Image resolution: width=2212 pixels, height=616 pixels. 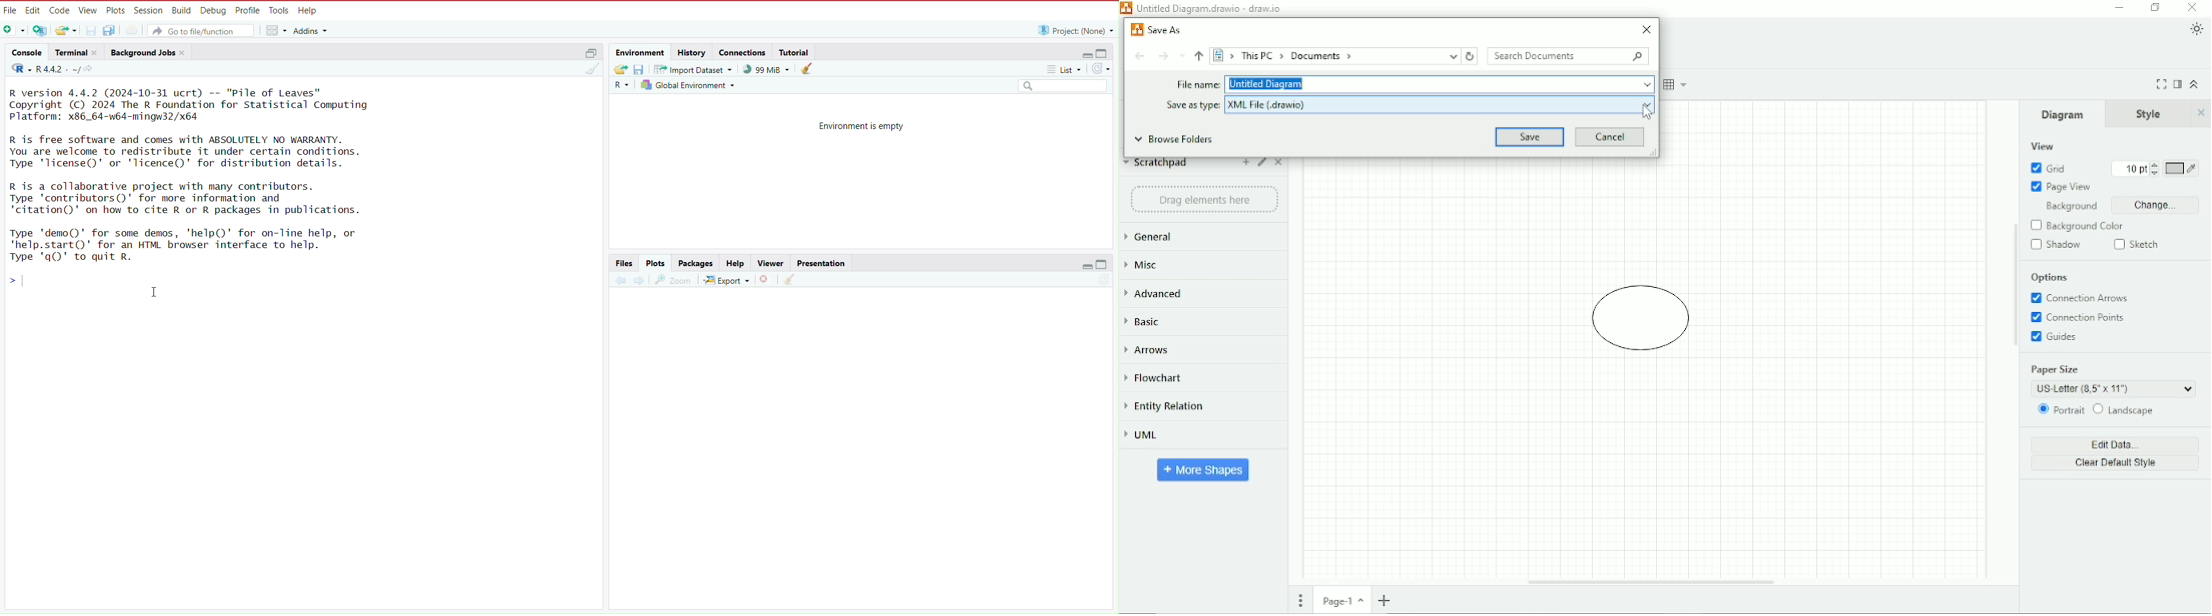 I want to click on viewer, so click(x=768, y=262).